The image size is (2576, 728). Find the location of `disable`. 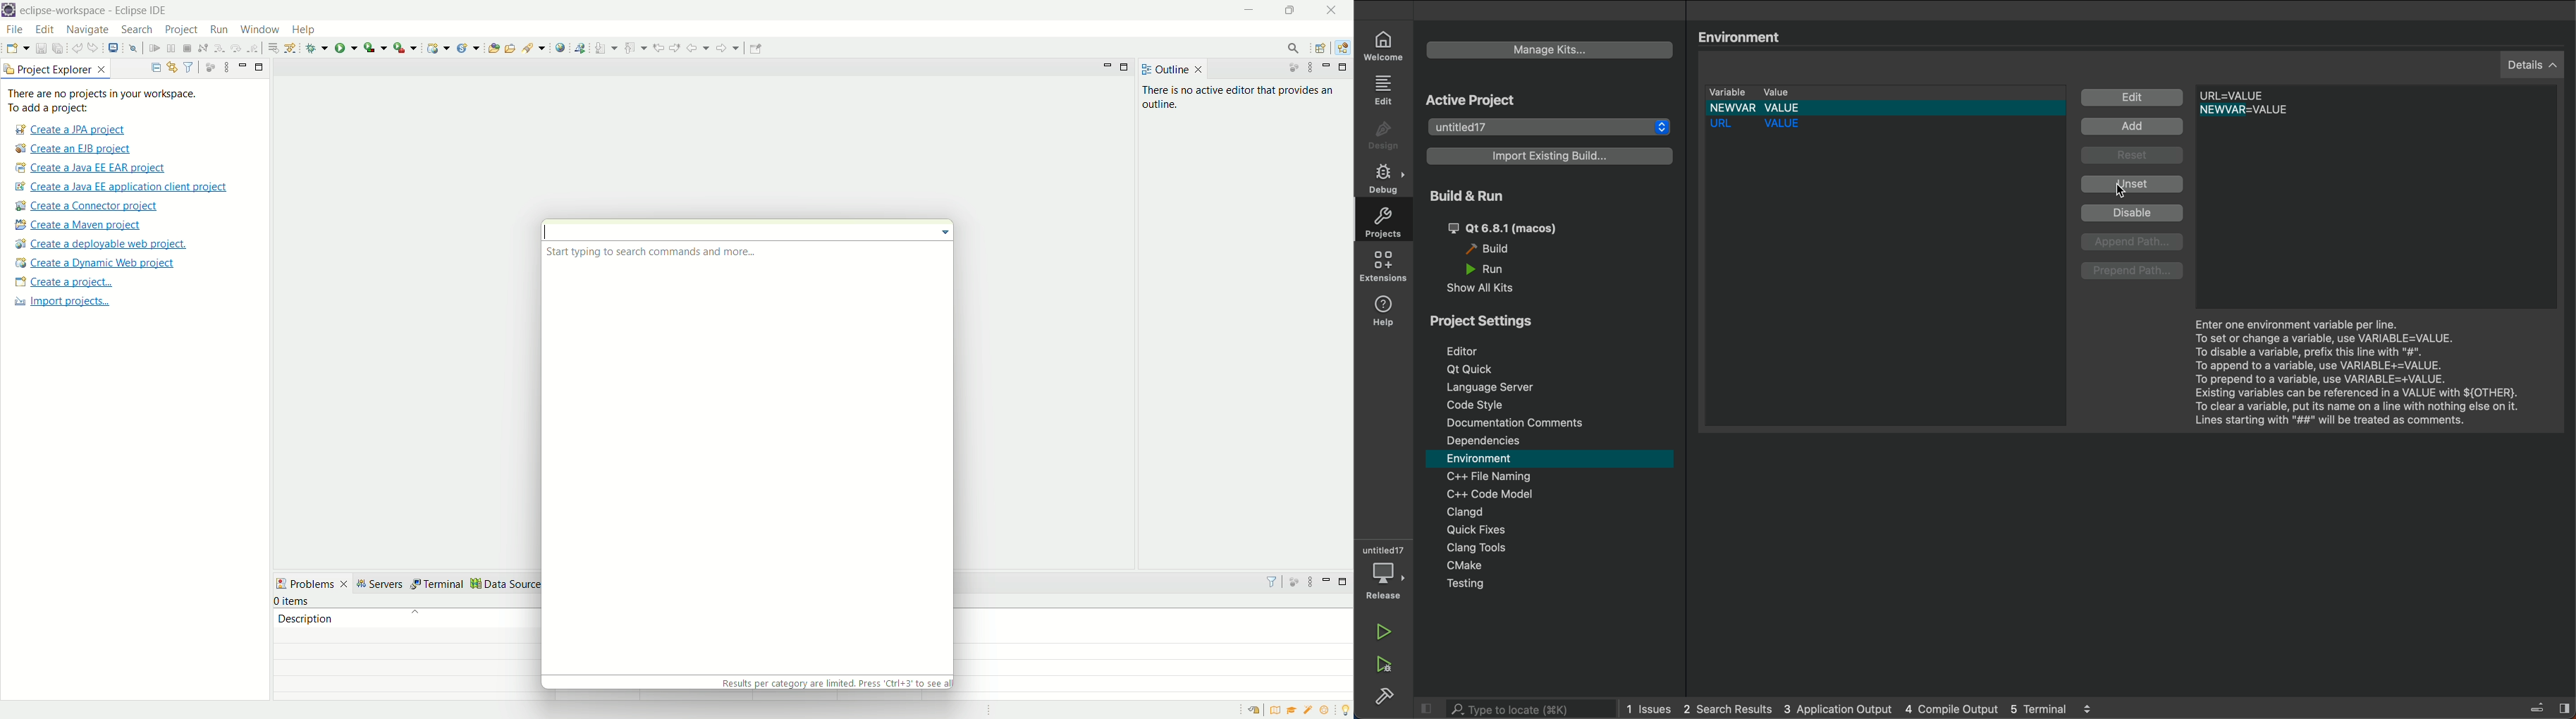

disable is located at coordinates (2133, 213).